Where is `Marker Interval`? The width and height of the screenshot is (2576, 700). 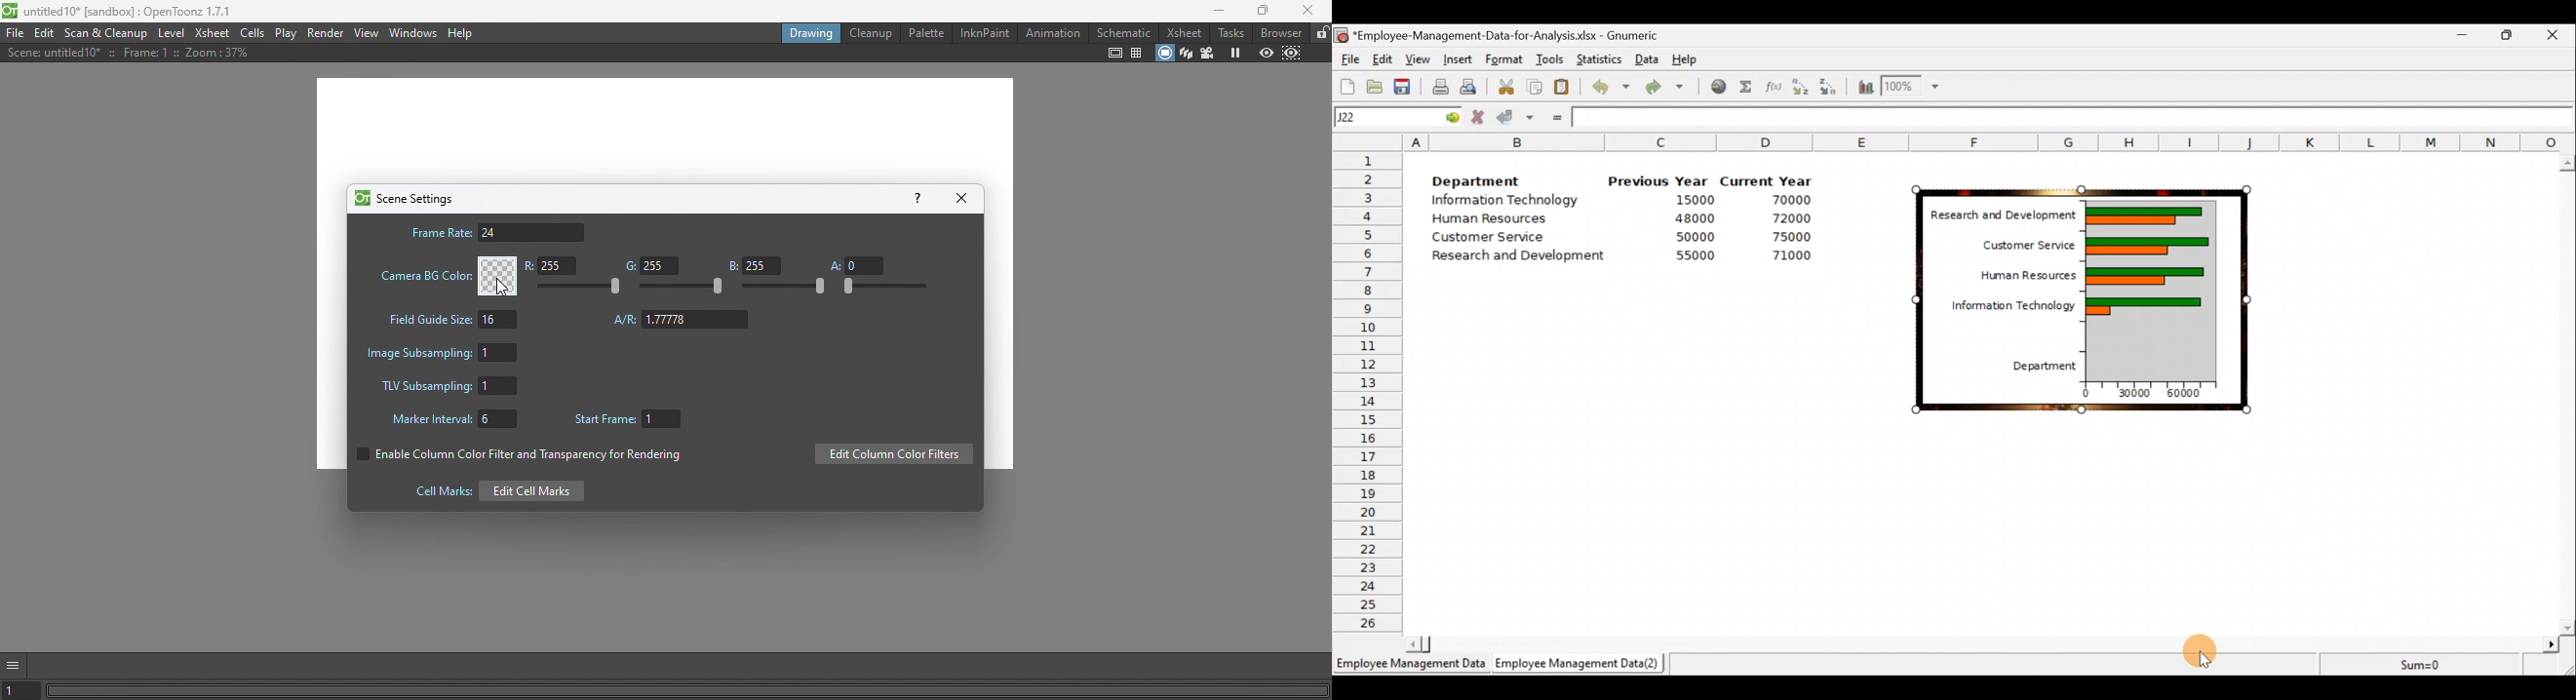
Marker Interval is located at coordinates (449, 421).